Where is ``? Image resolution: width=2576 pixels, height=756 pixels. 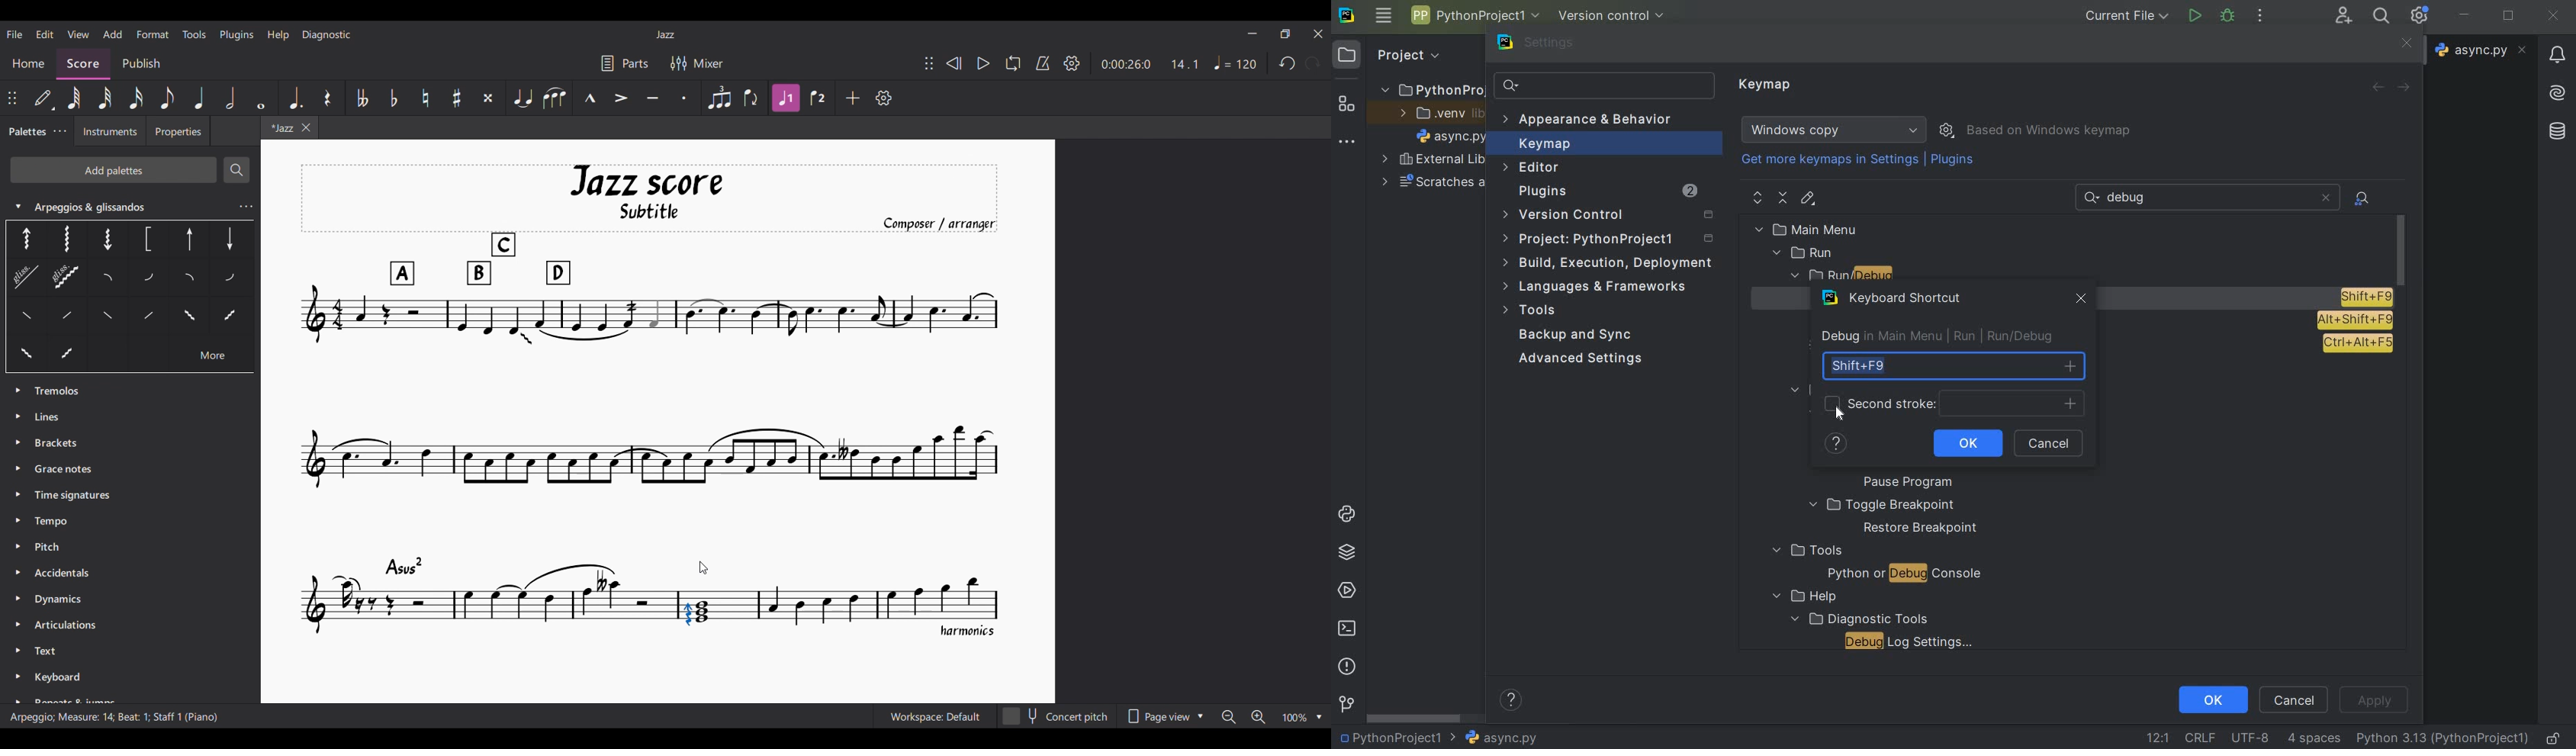
 is located at coordinates (187, 241).